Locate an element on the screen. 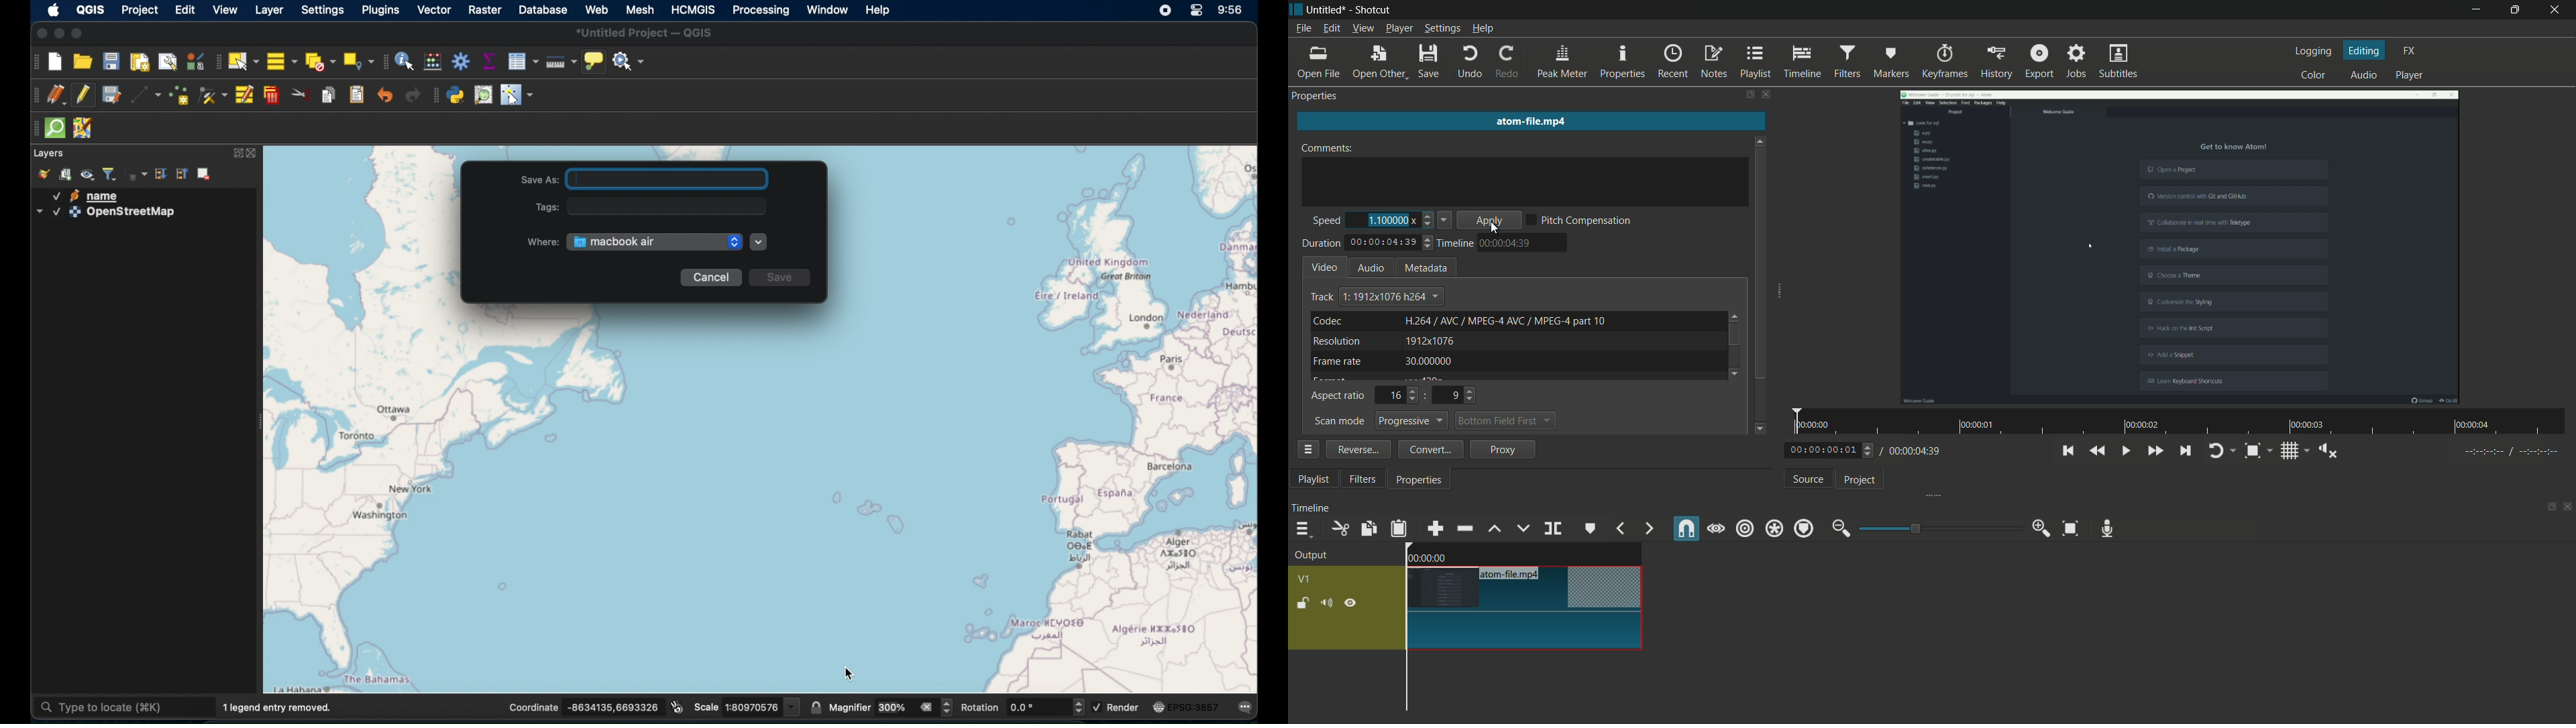  : is located at coordinates (1426, 395).